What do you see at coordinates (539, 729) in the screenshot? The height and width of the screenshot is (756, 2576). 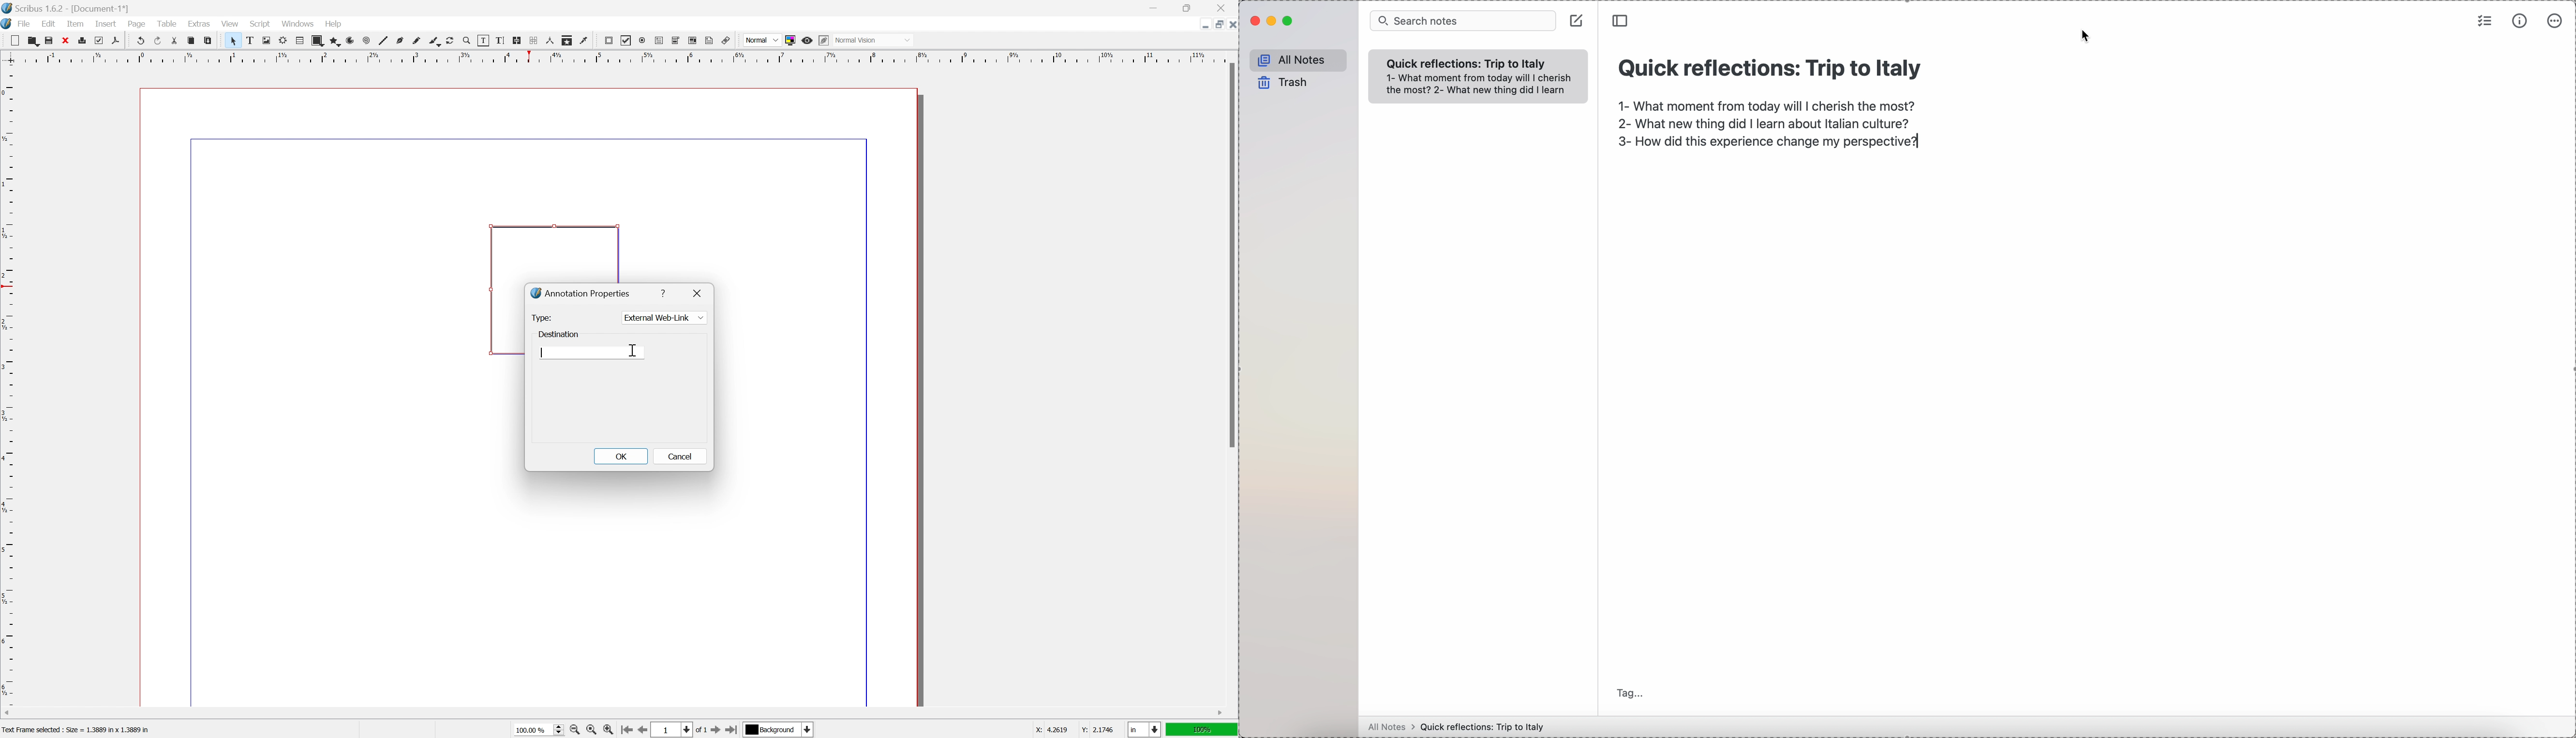 I see `select current zoom level` at bounding box center [539, 729].